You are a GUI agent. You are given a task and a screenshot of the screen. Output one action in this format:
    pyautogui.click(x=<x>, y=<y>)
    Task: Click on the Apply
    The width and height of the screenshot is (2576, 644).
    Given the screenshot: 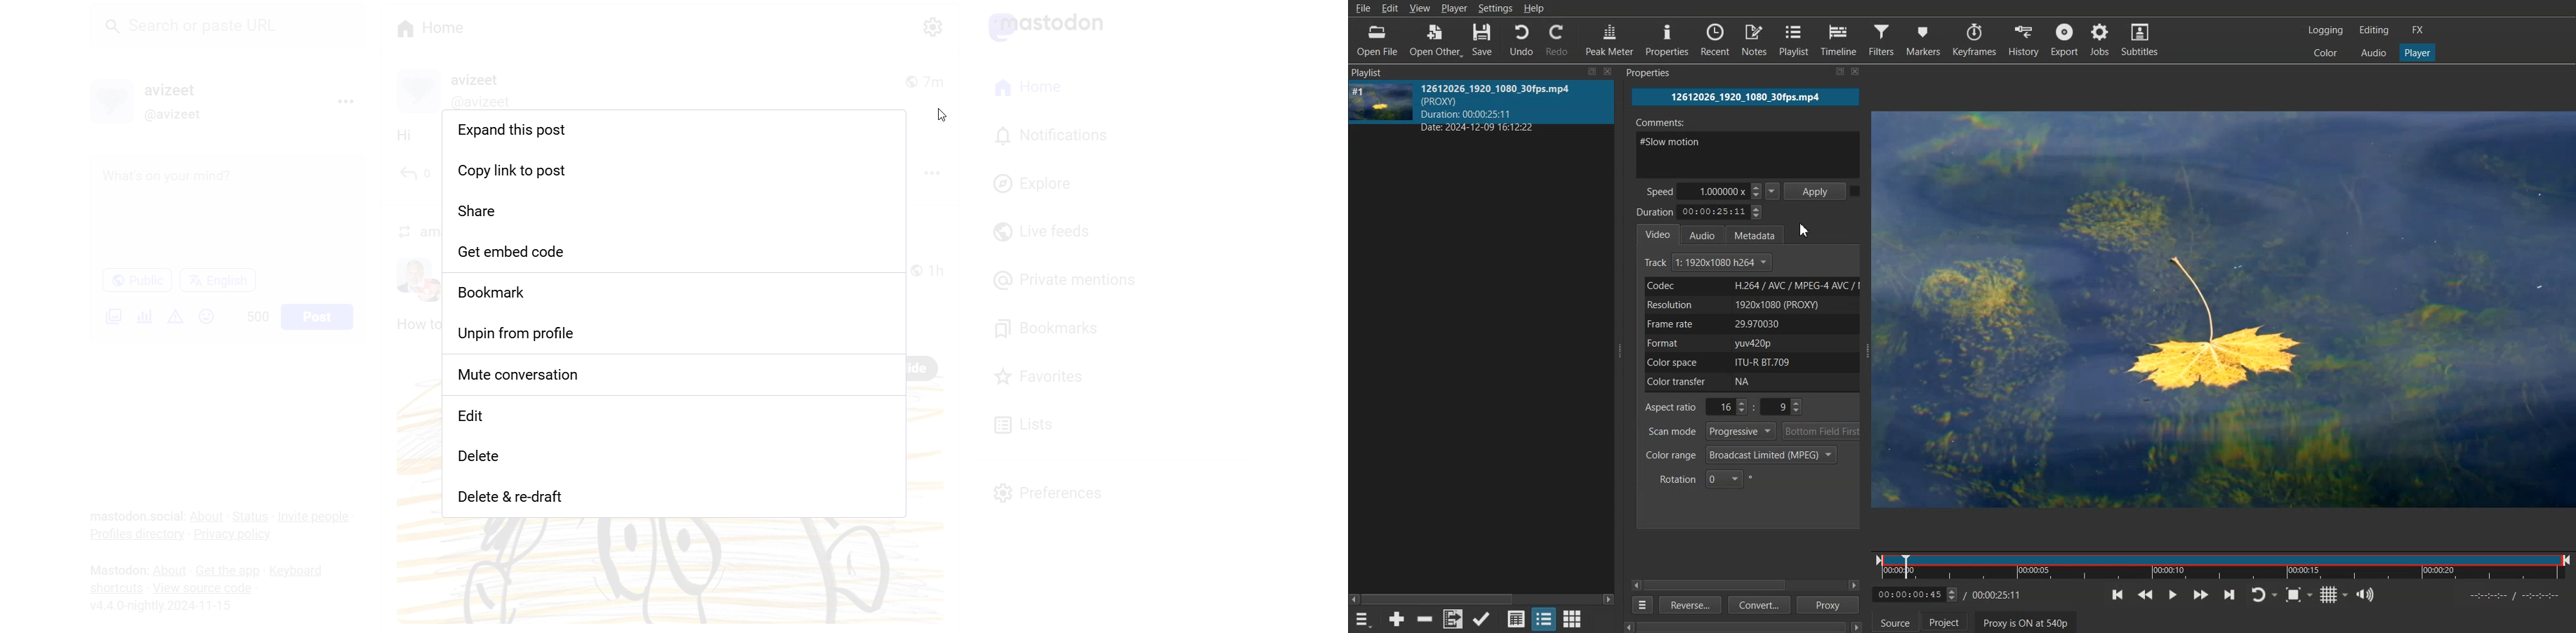 What is the action you would take?
    pyautogui.click(x=1817, y=190)
    